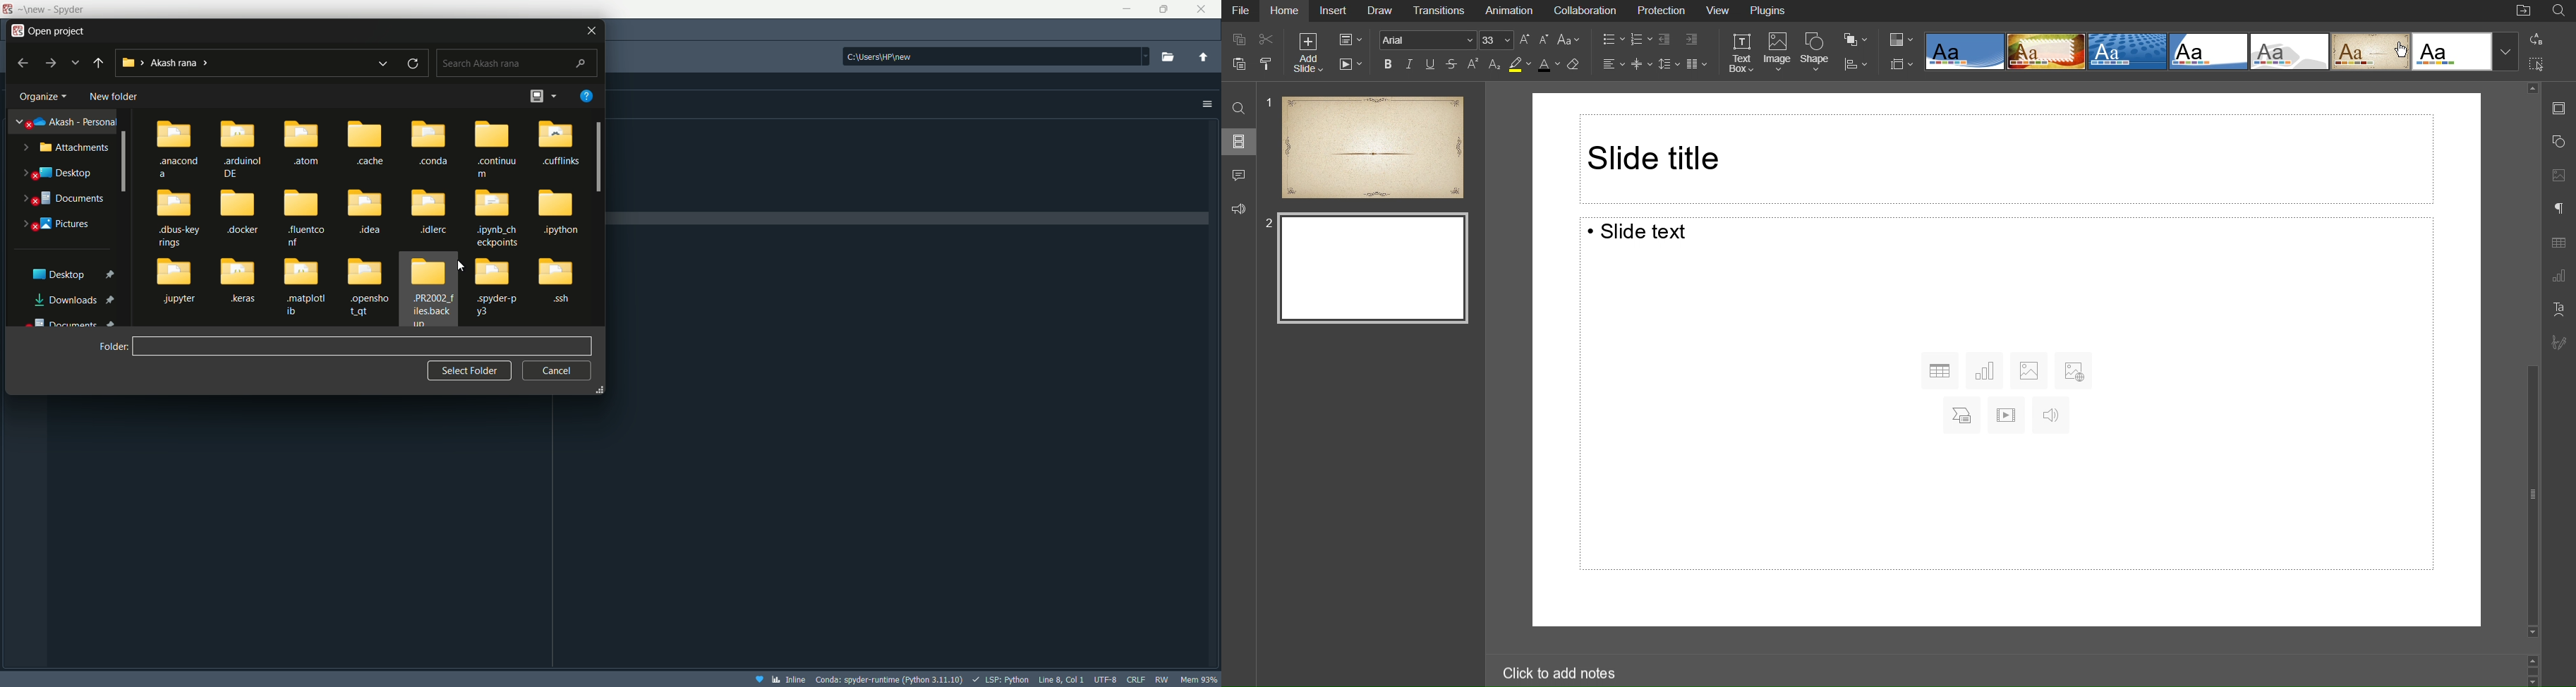 This screenshot has width=2576, height=700. What do you see at coordinates (2538, 62) in the screenshot?
I see `Select` at bounding box center [2538, 62].